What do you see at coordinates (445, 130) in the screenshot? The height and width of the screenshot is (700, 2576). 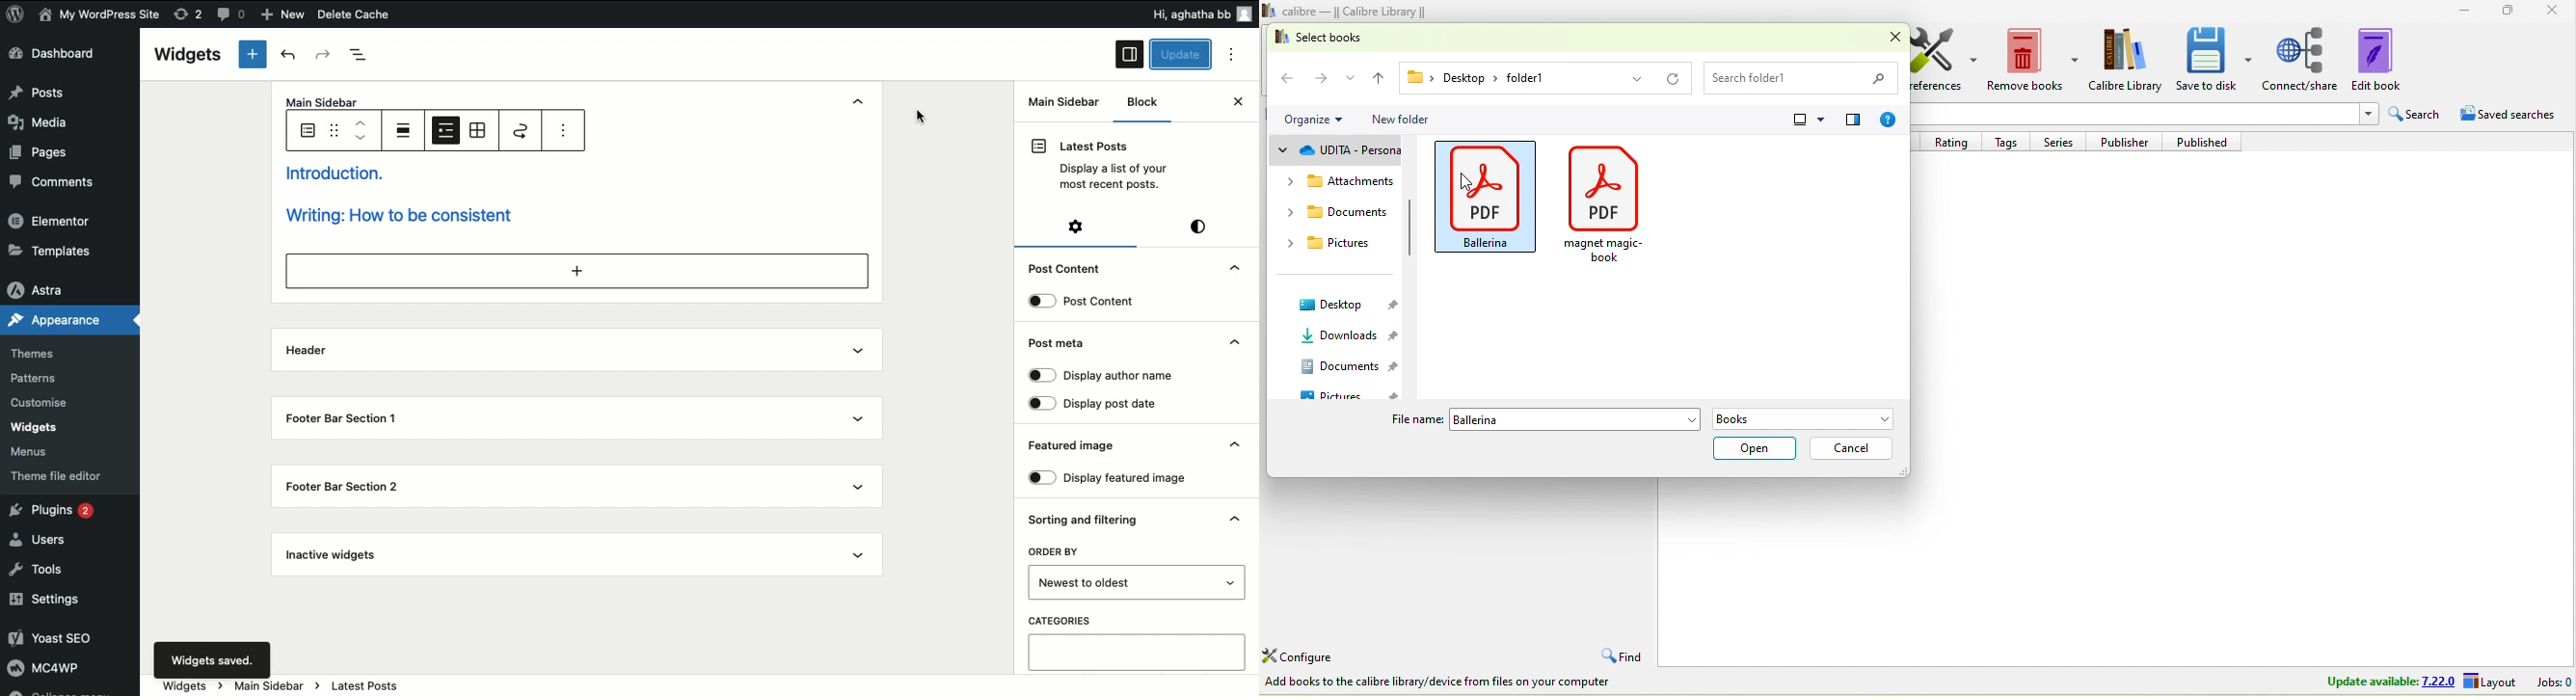 I see `List view` at bounding box center [445, 130].